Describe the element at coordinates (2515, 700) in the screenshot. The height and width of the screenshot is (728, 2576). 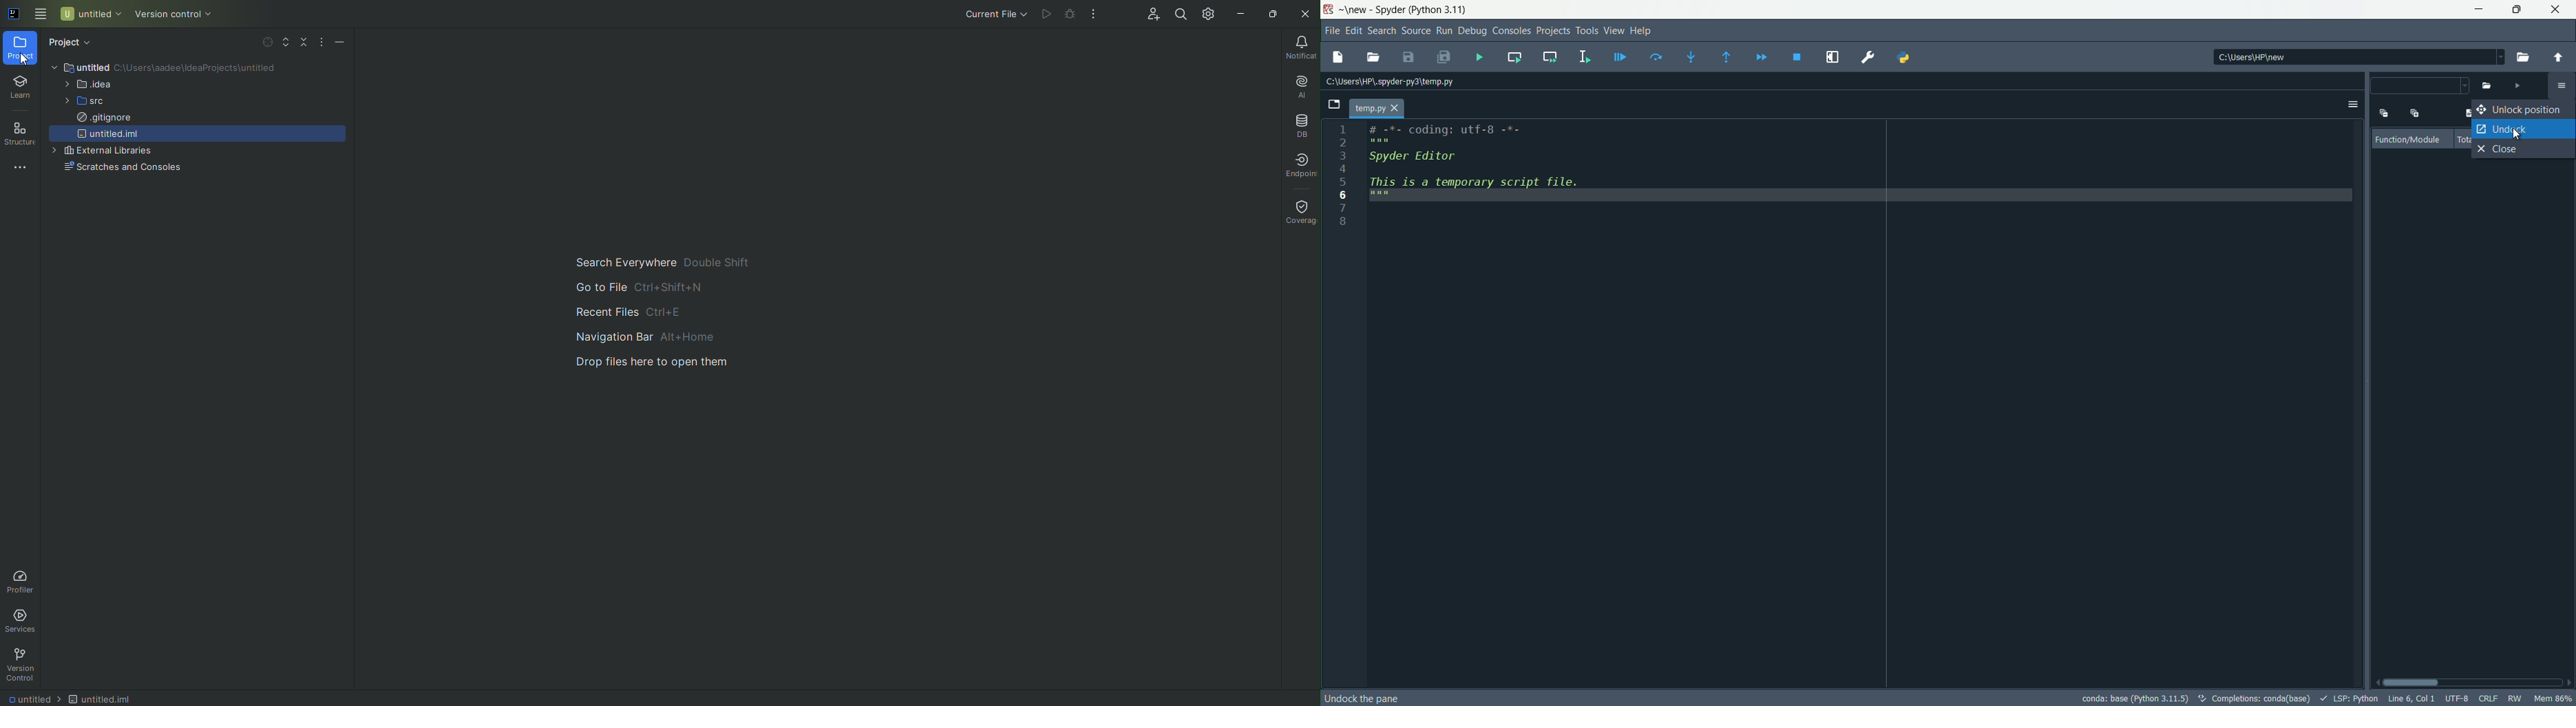
I see `rw` at that location.